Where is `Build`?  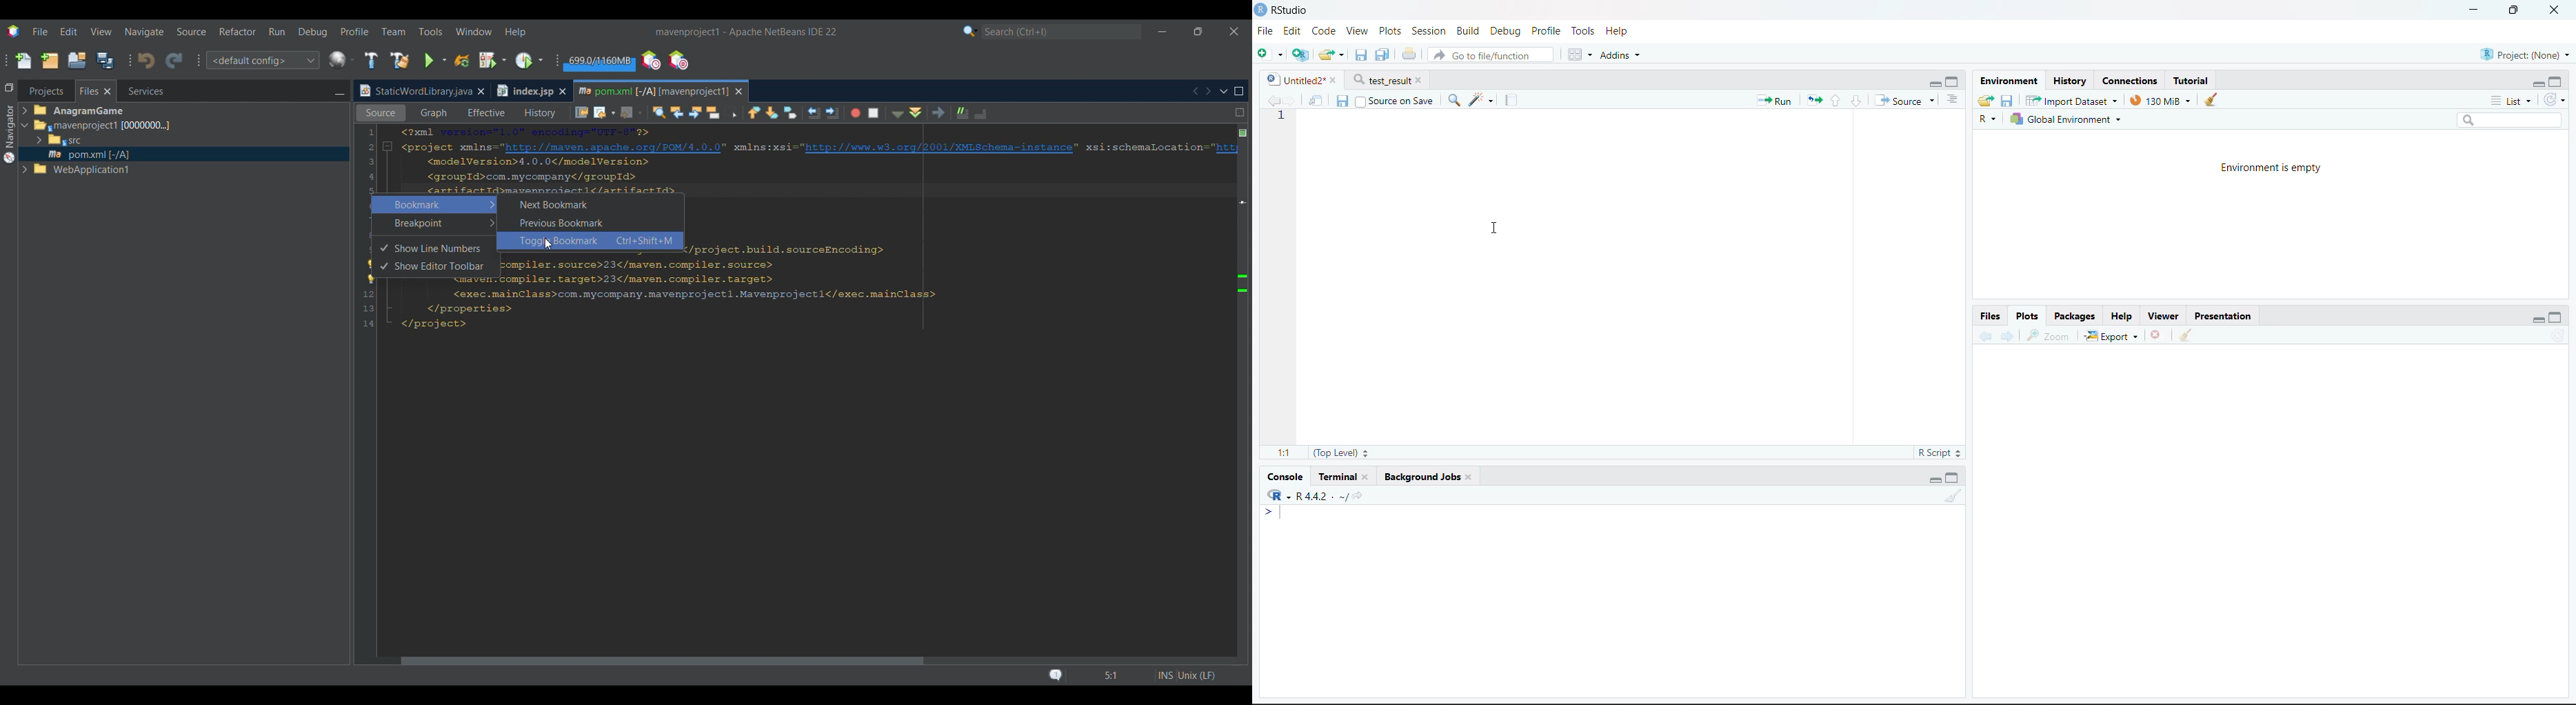 Build is located at coordinates (1468, 30).